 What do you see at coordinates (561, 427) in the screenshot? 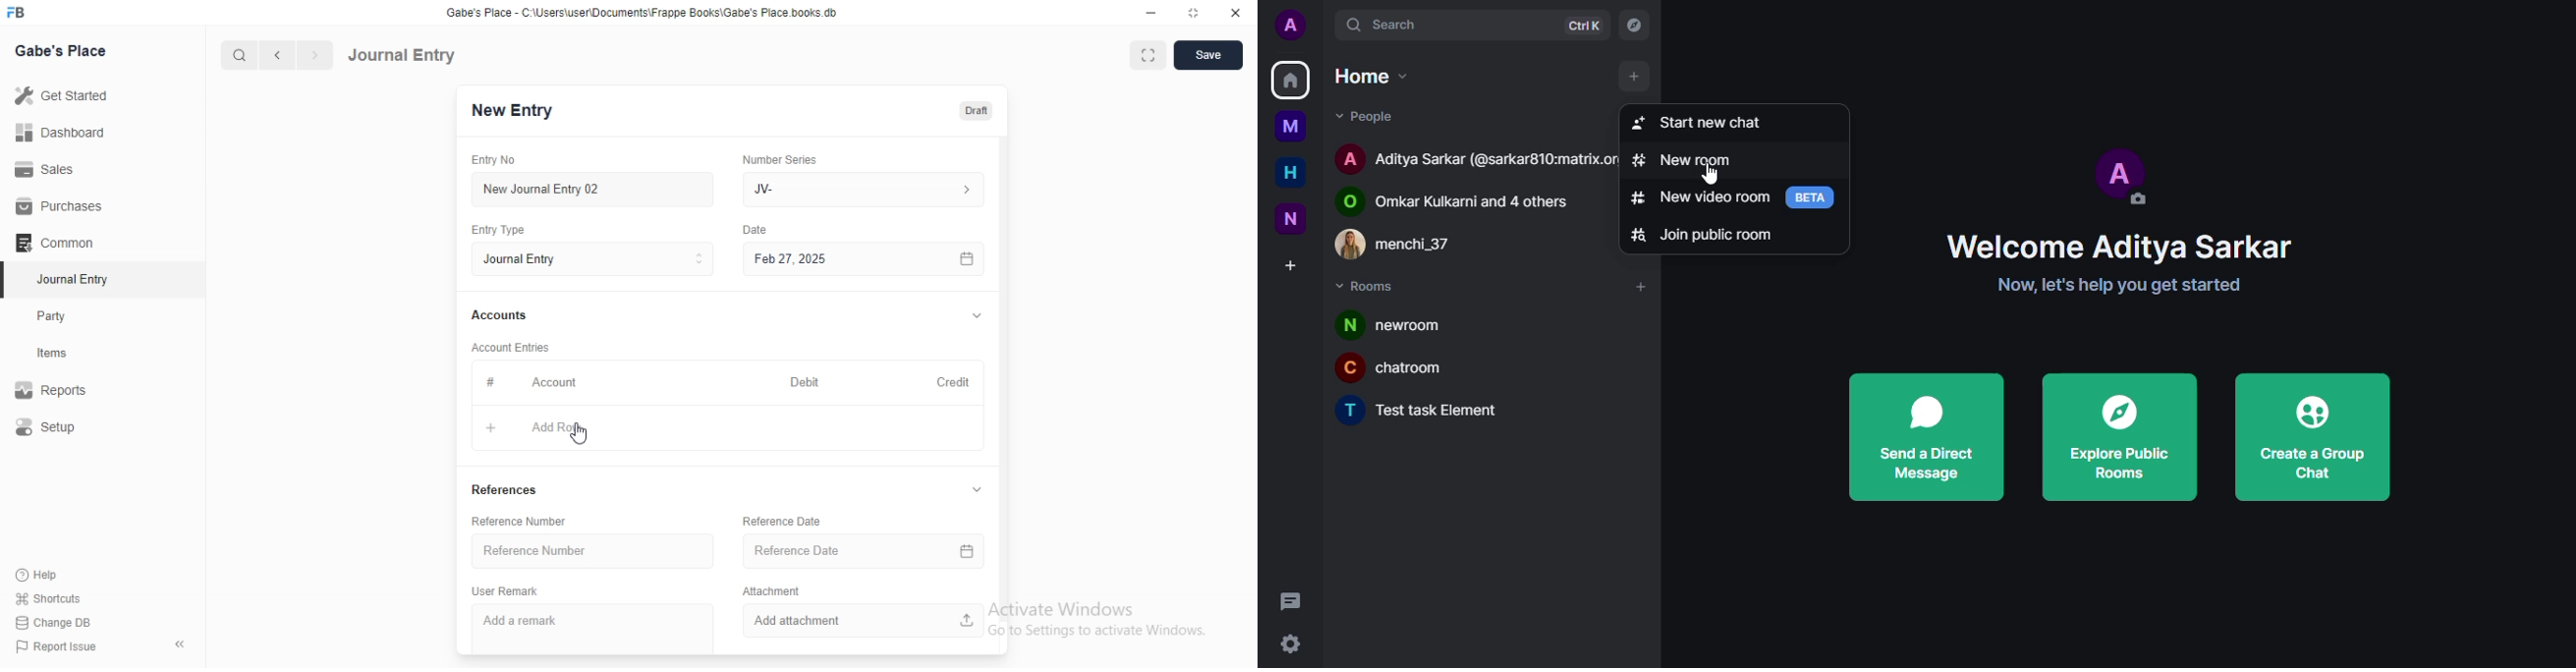
I see `Add Row` at bounding box center [561, 427].